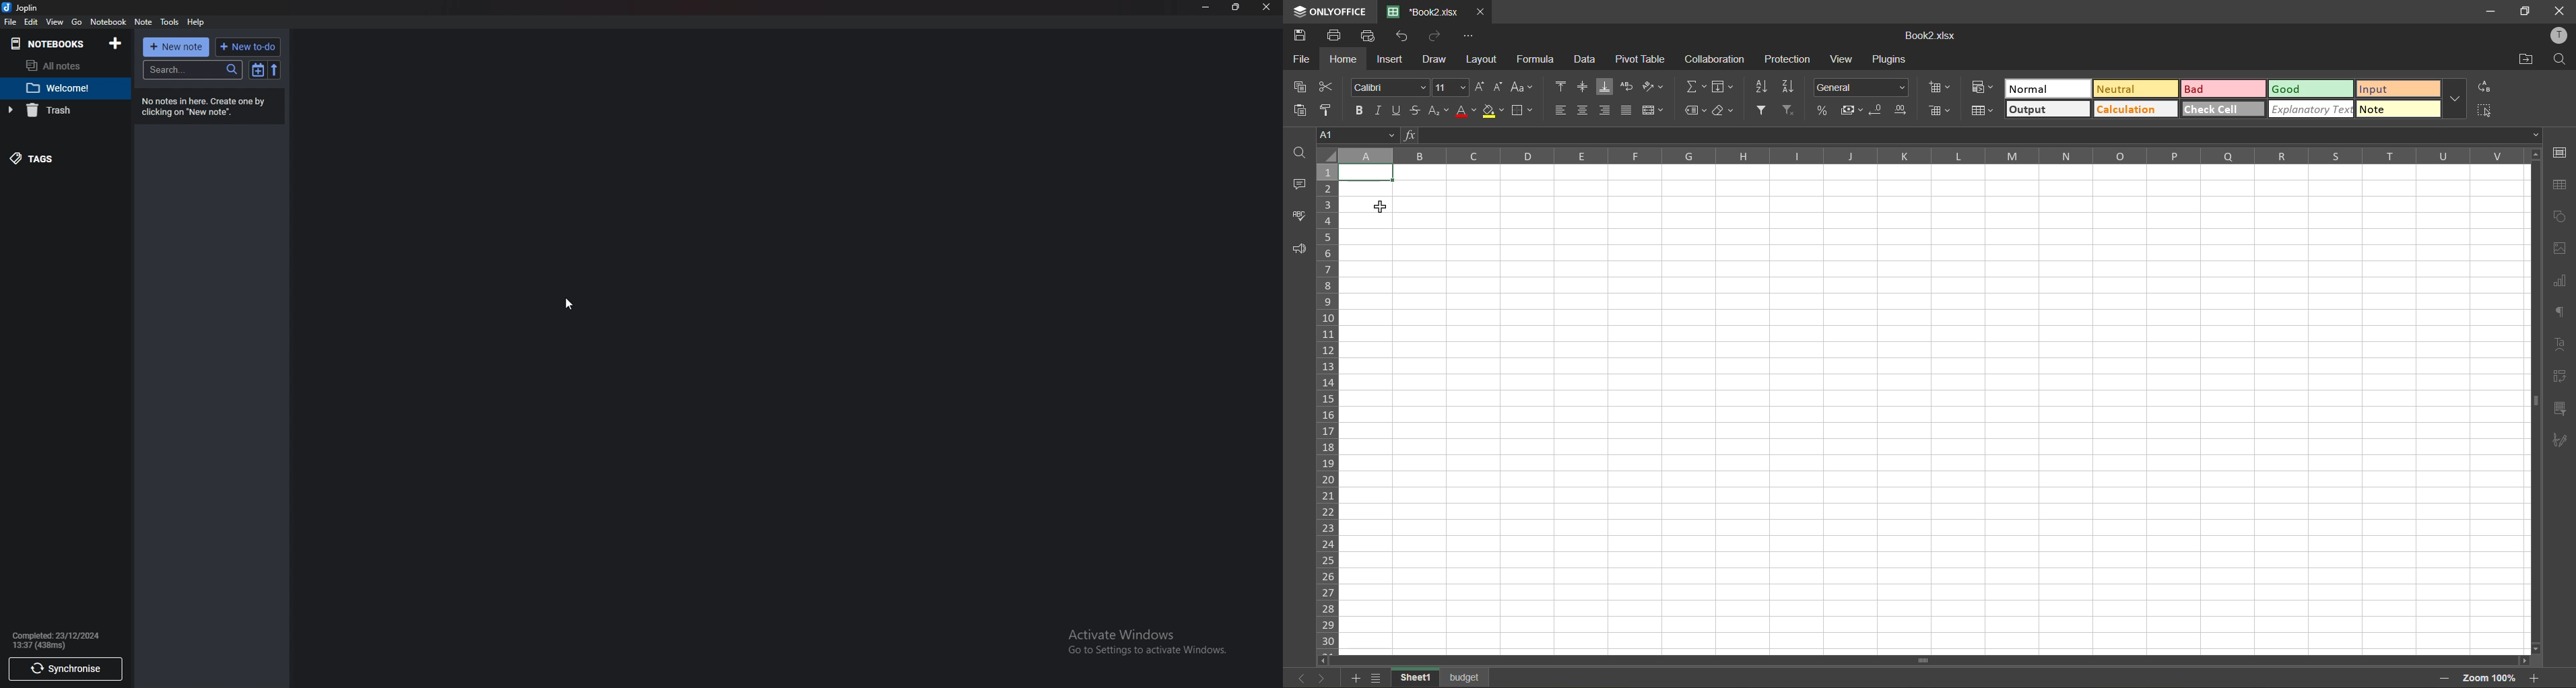  I want to click on view, so click(55, 21).